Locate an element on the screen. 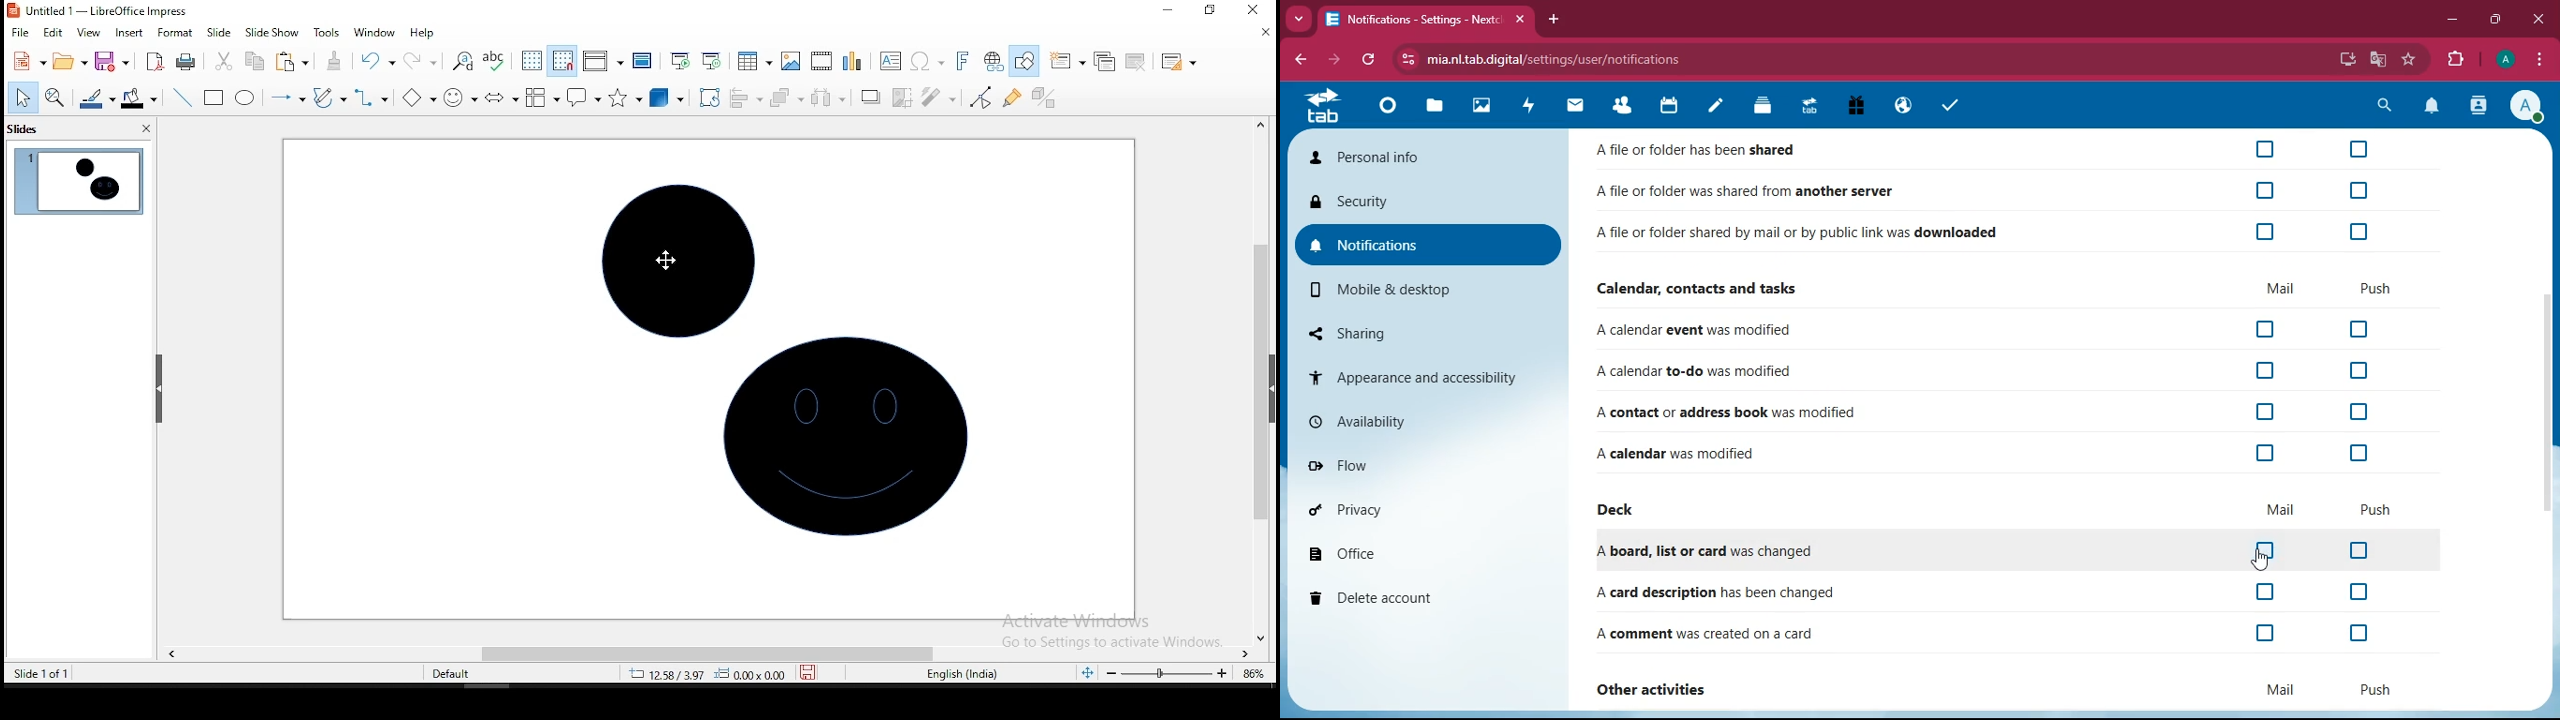 This screenshot has width=2576, height=728. push is located at coordinates (2377, 503).